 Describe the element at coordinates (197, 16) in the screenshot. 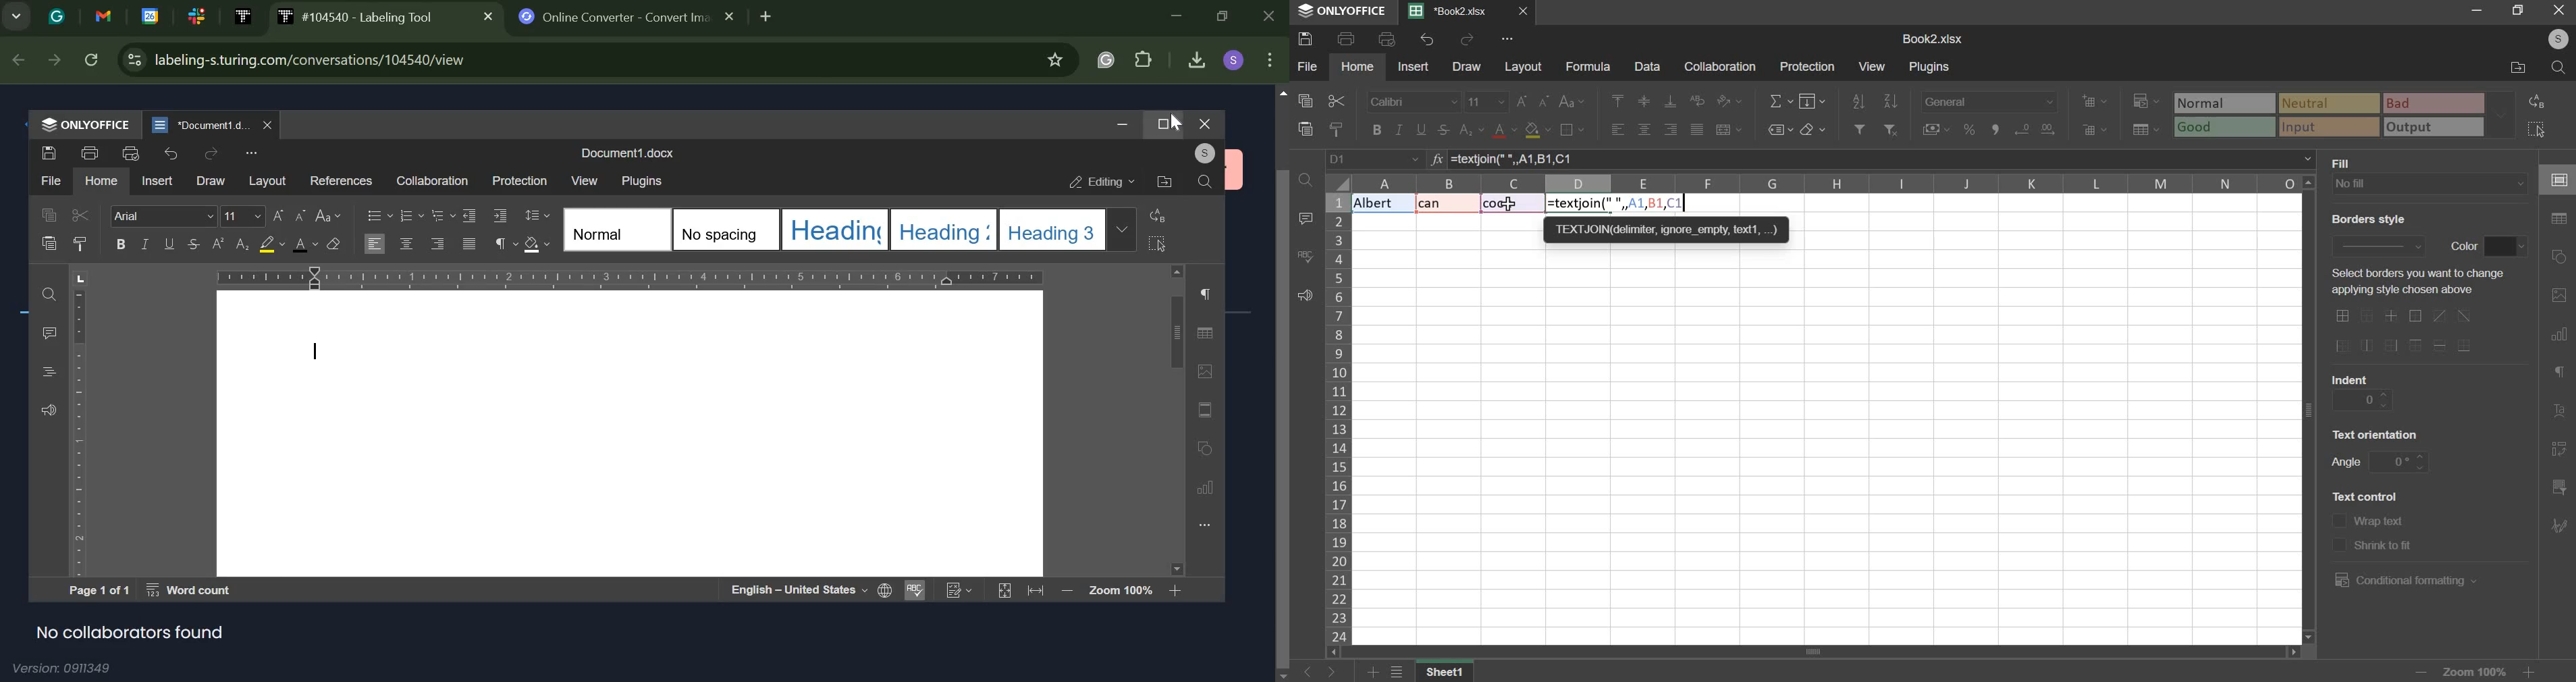

I see `logo` at that location.